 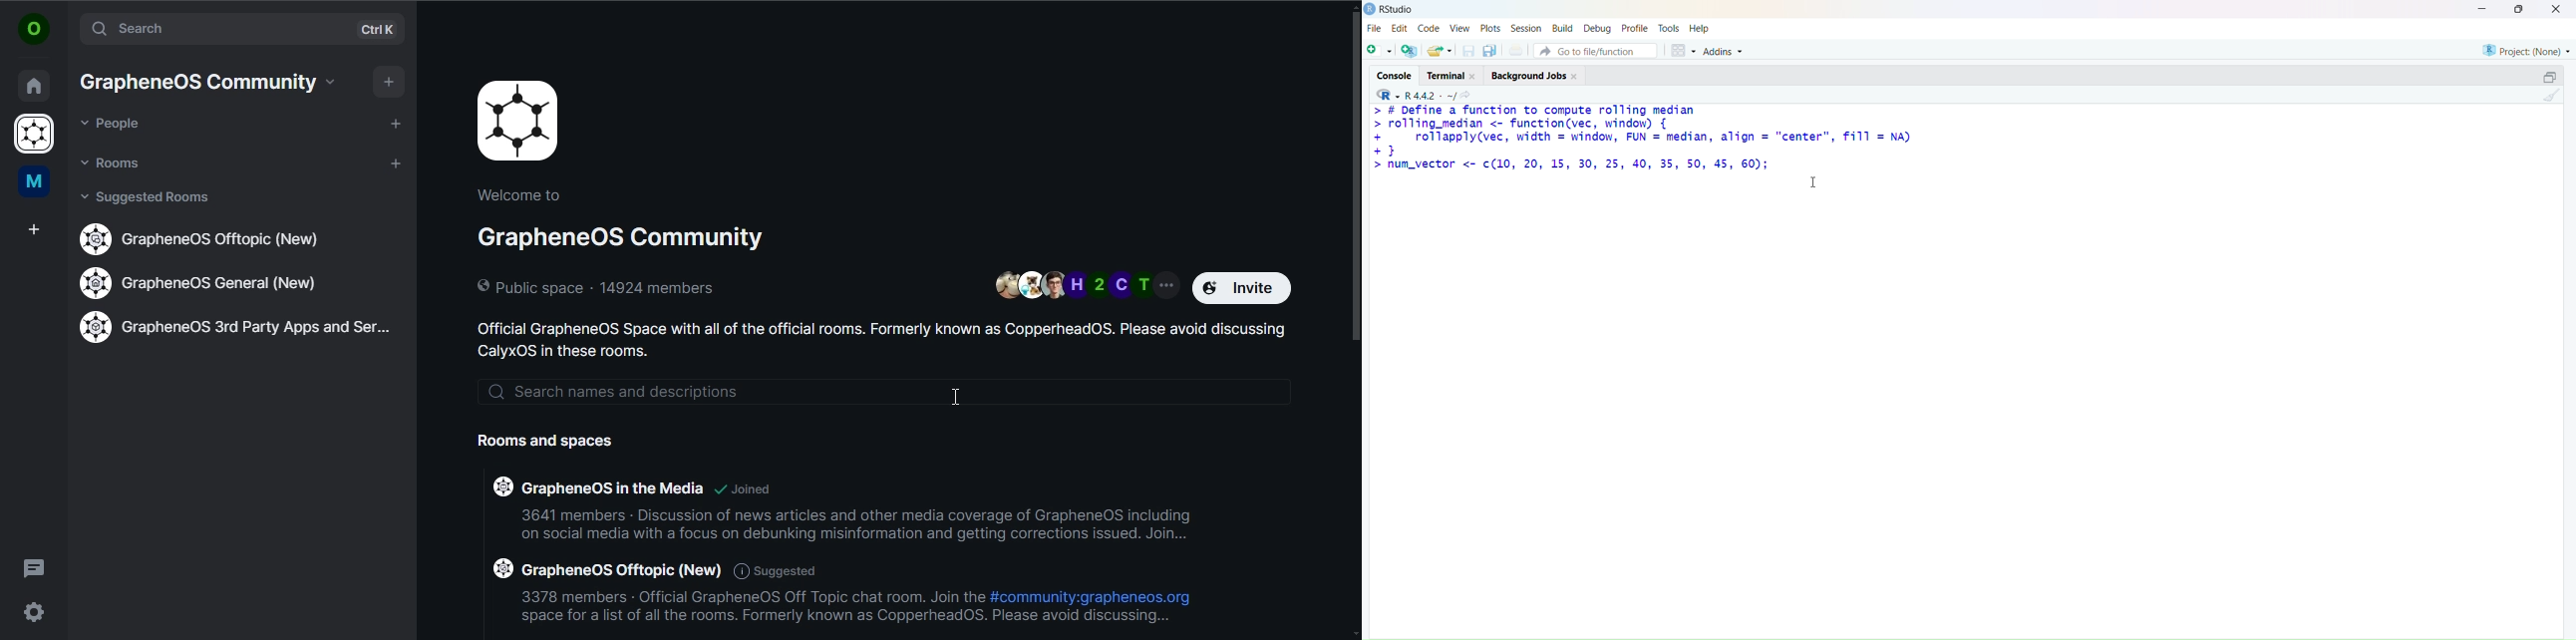 I want to click on search icon, so click(x=1466, y=94).